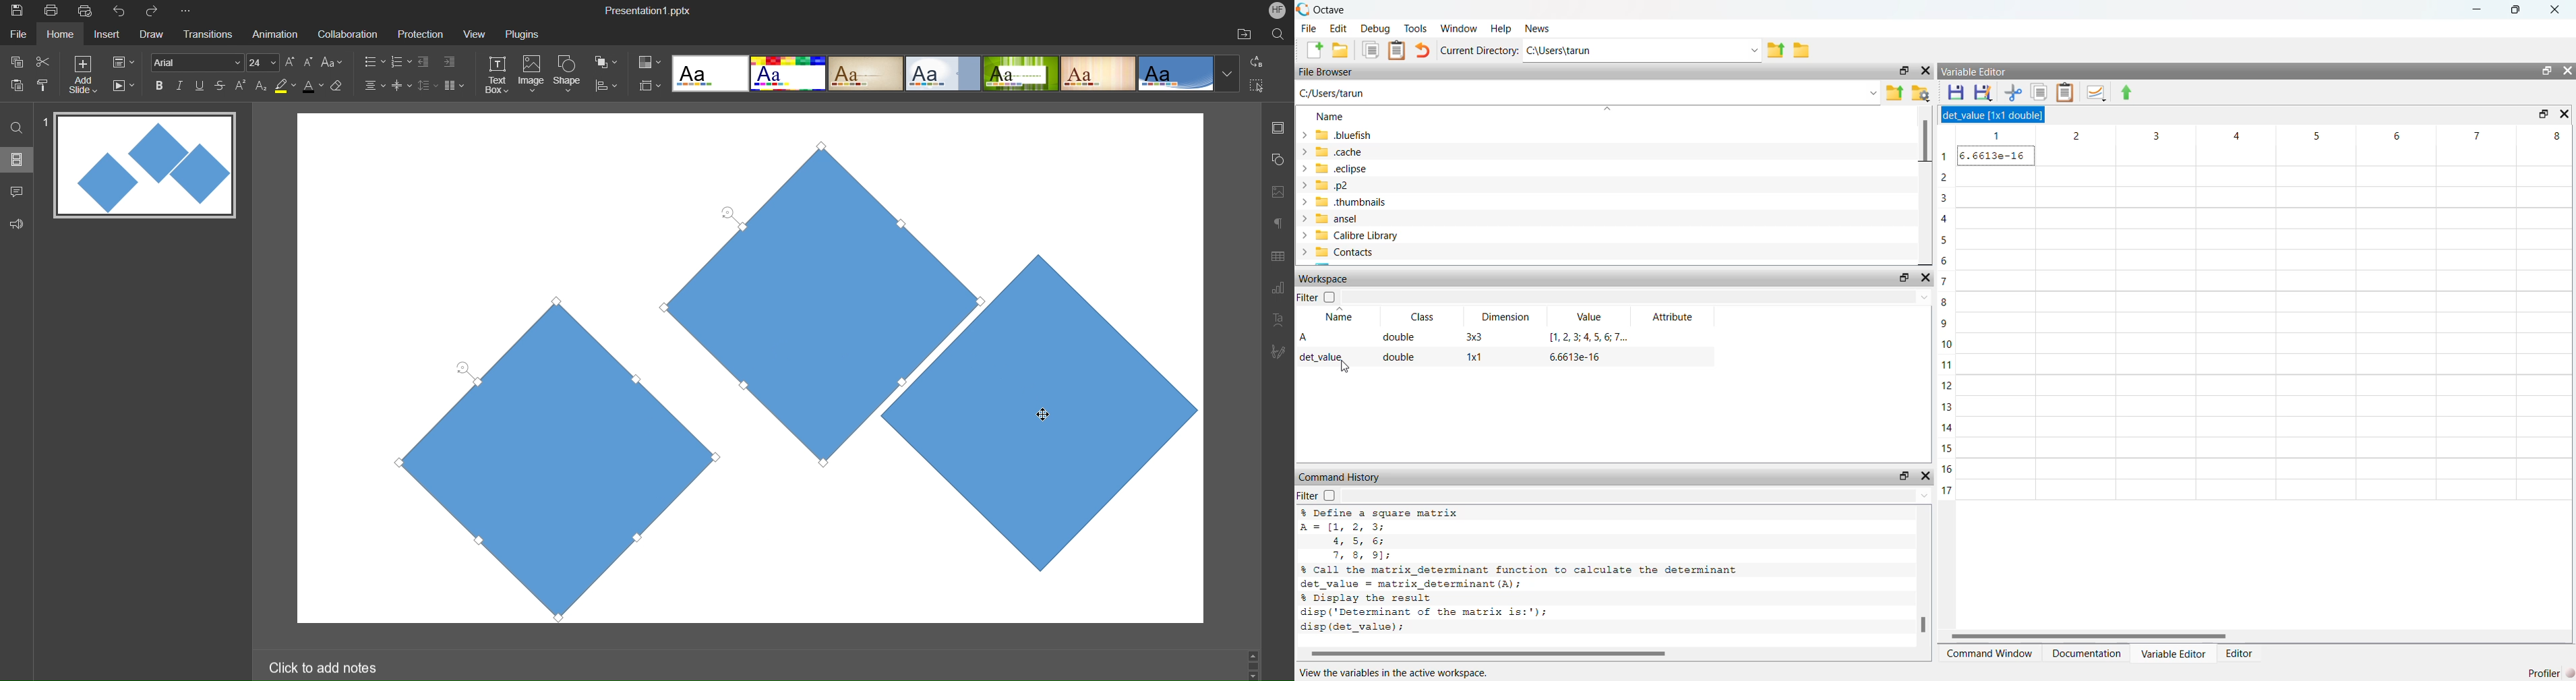 This screenshot has height=700, width=2576. I want to click on Presentation Title, so click(650, 9).